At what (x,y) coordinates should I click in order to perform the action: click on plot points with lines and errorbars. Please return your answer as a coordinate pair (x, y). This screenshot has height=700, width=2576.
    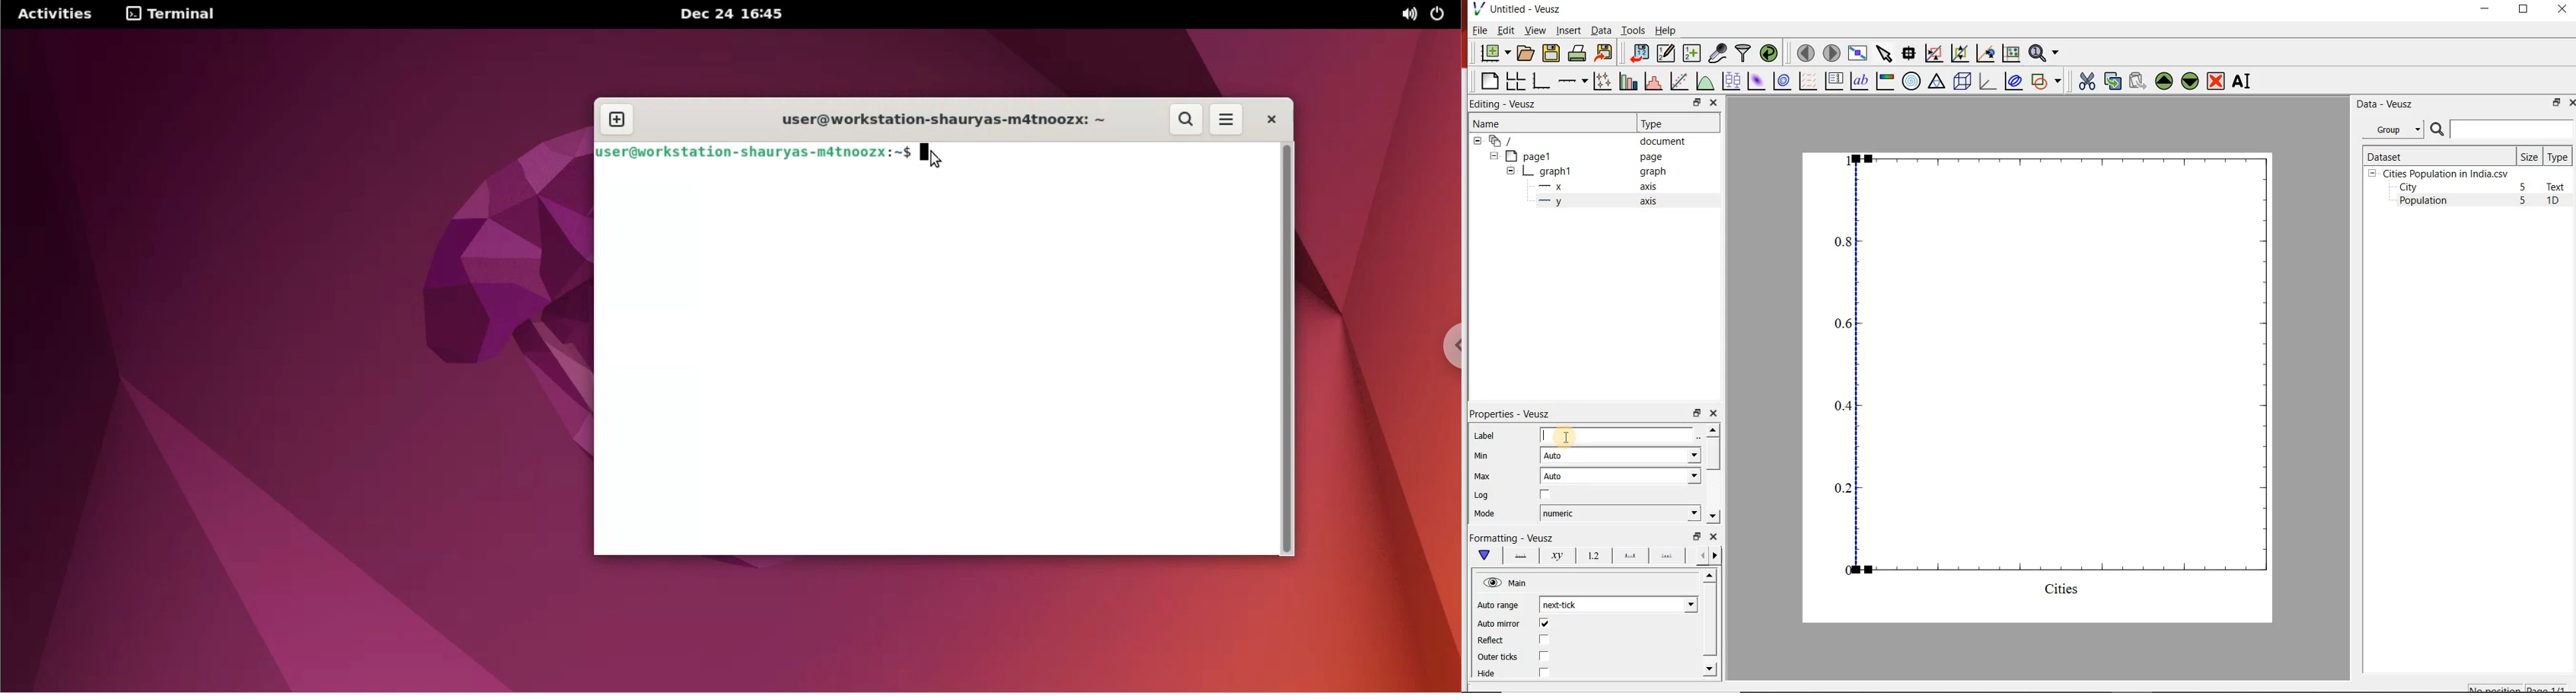
    Looking at the image, I should click on (1600, 81).